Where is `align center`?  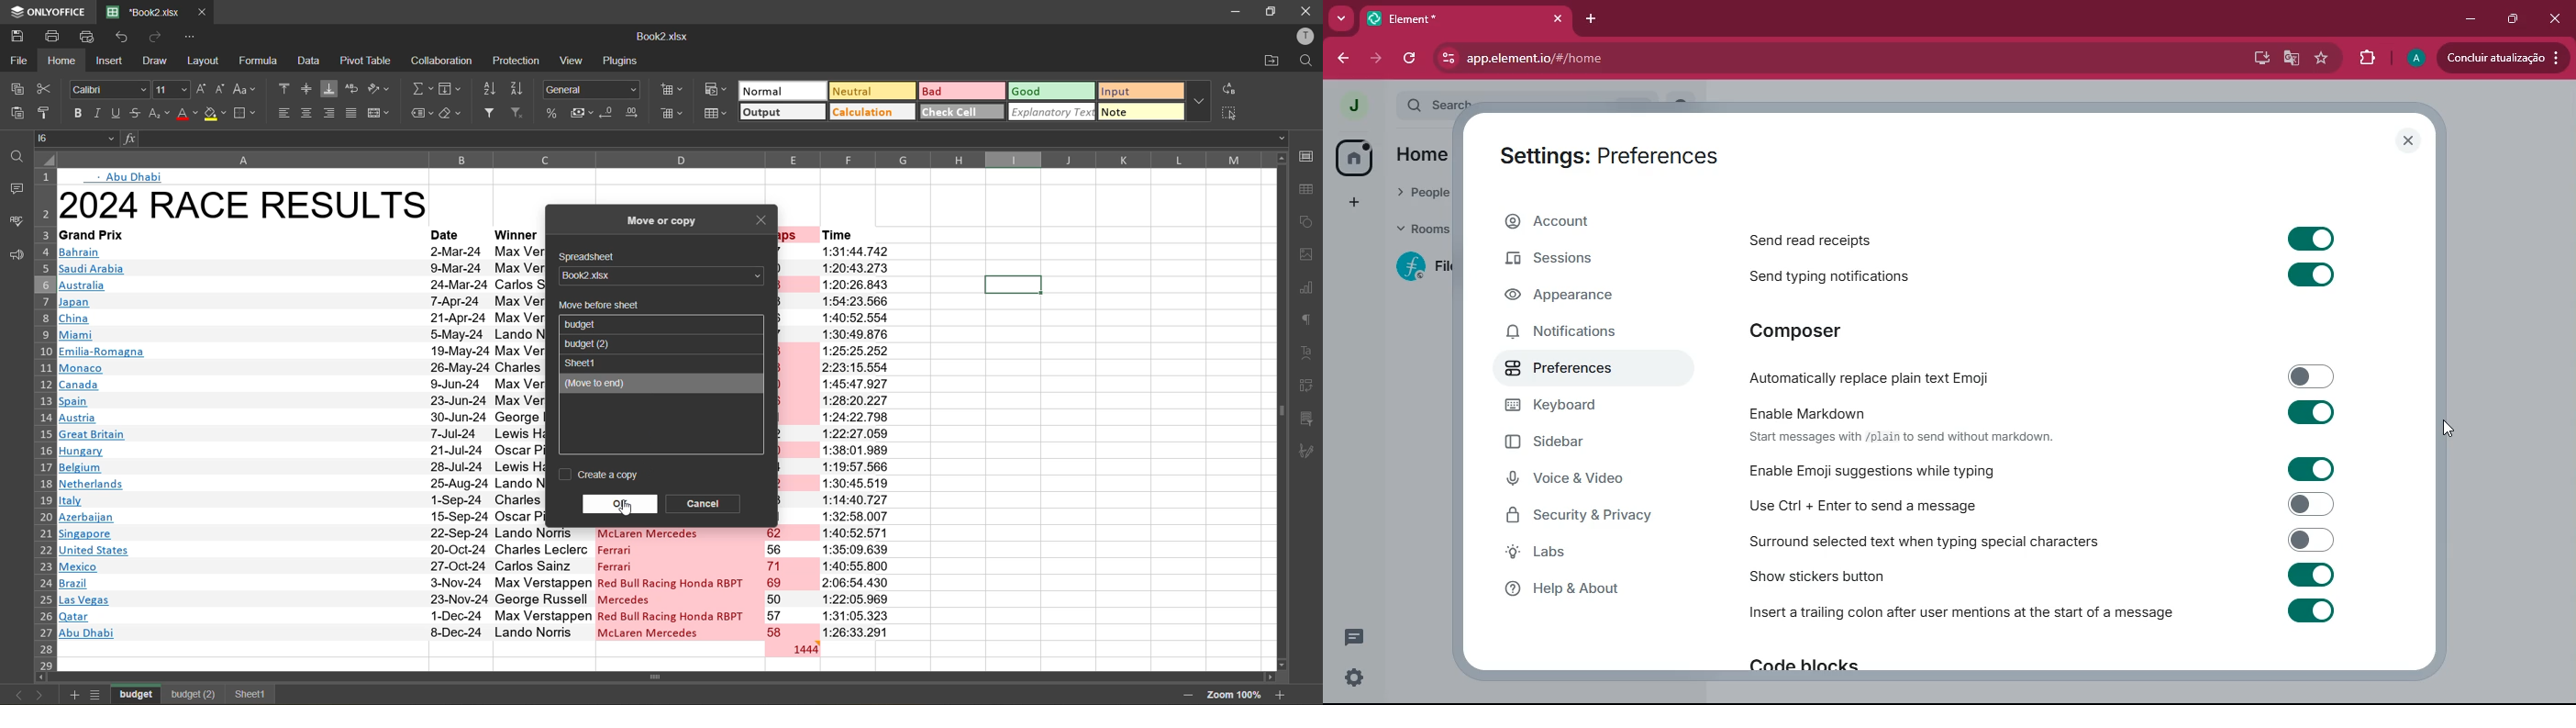
align center is located at coordinates (307, 113).